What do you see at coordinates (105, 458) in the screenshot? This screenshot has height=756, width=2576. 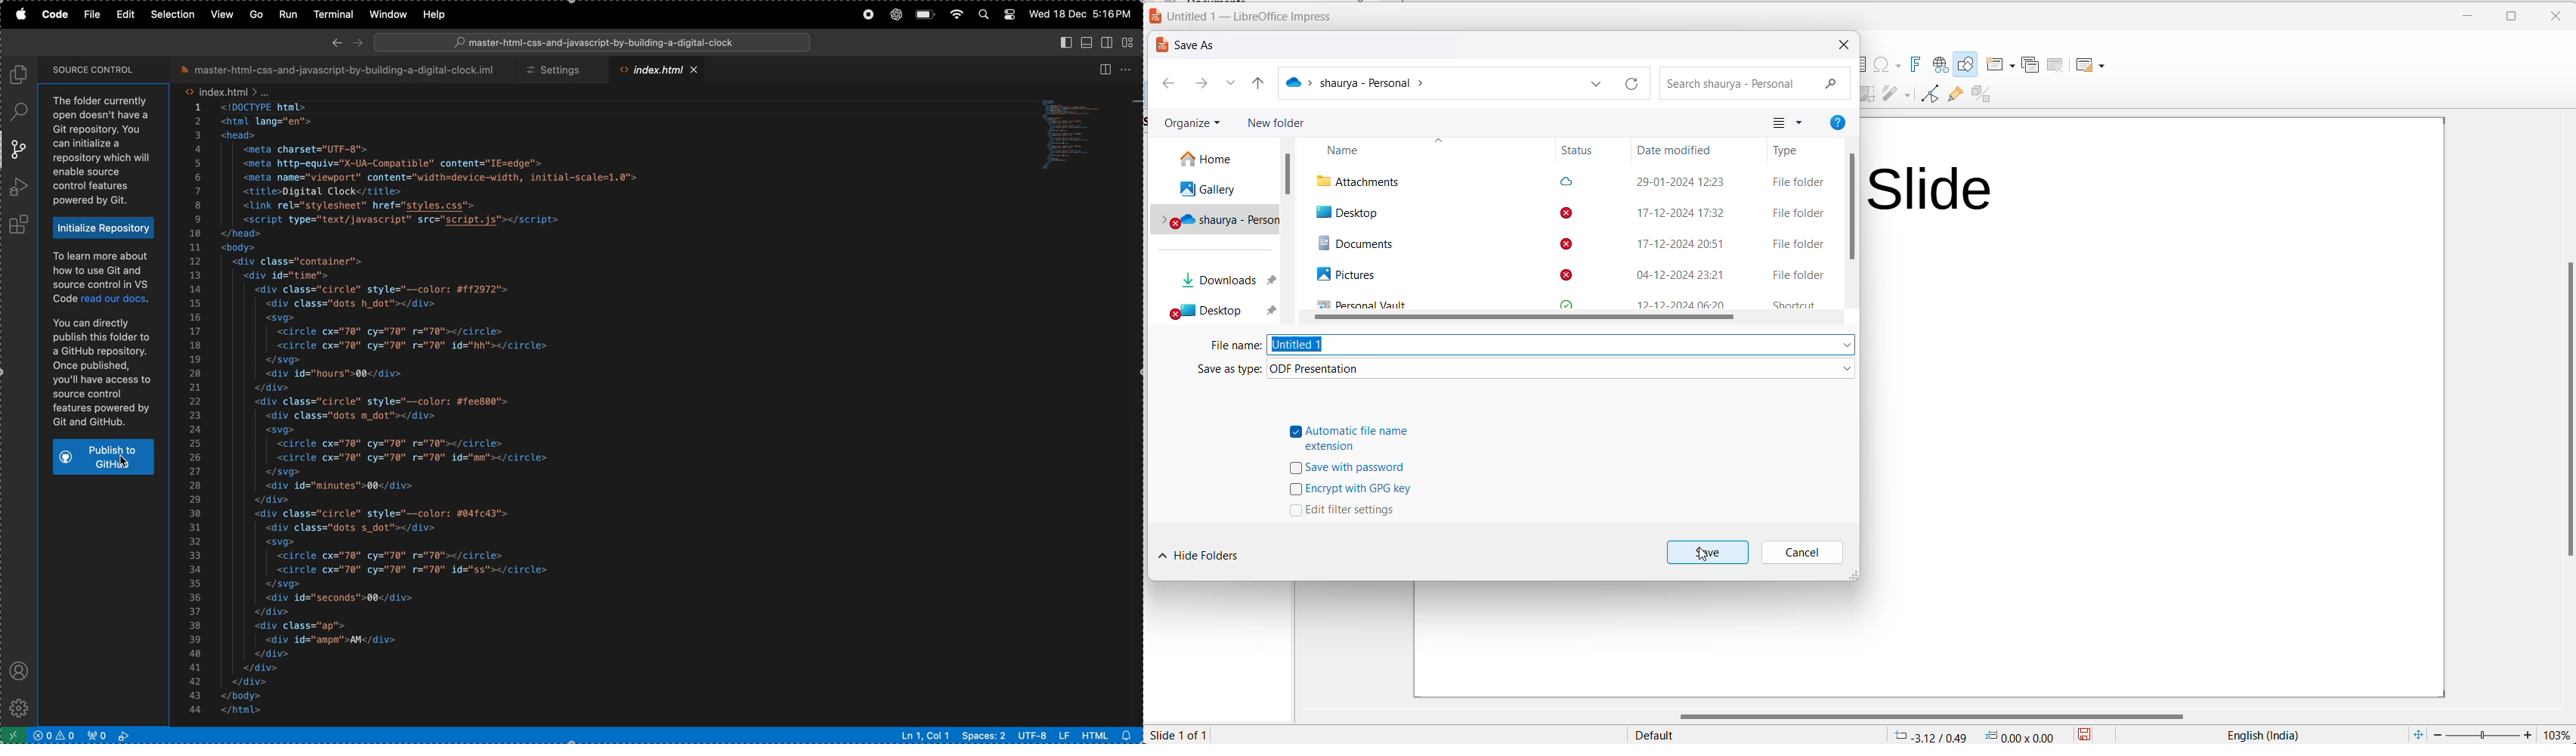 I see `publish to git` at bounding box center [105, 458].